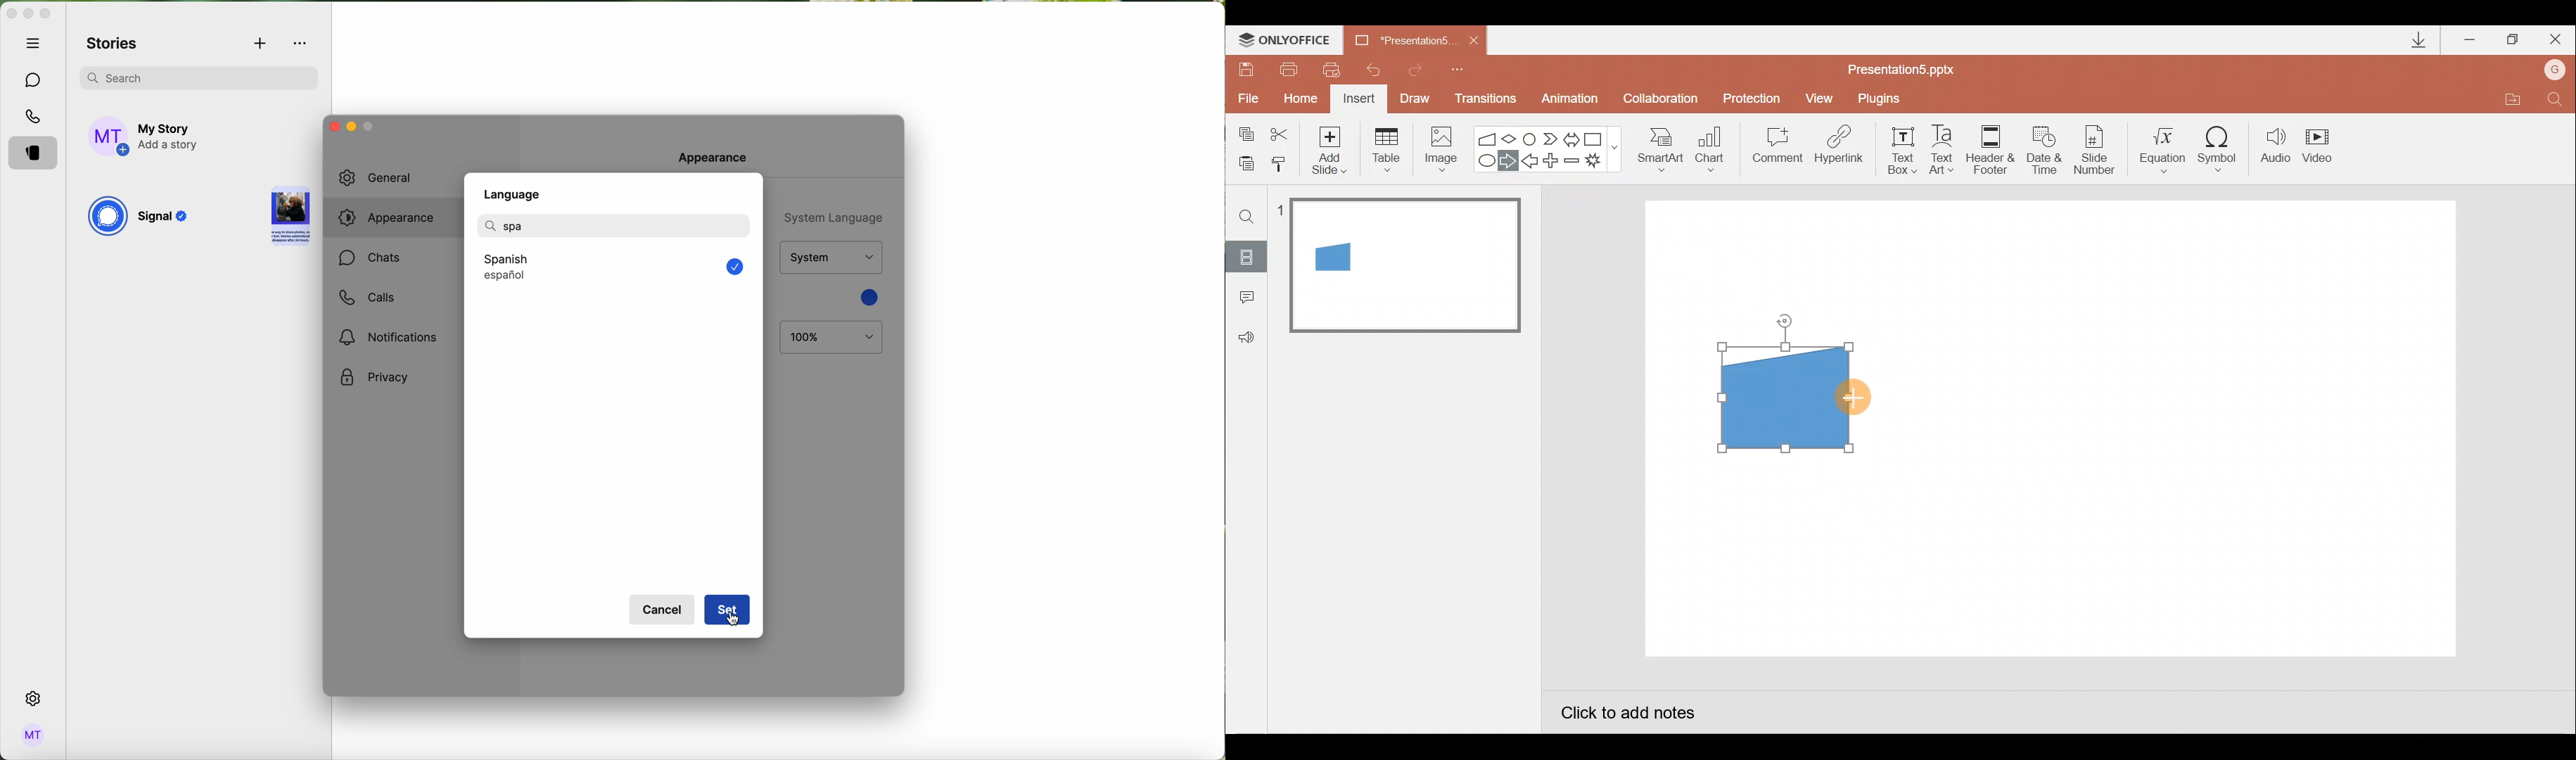 This screenshot has height=784, width=2576. Describe the element at coordinates (1756, 98) in the screenshot. I see `Protection` at that location.